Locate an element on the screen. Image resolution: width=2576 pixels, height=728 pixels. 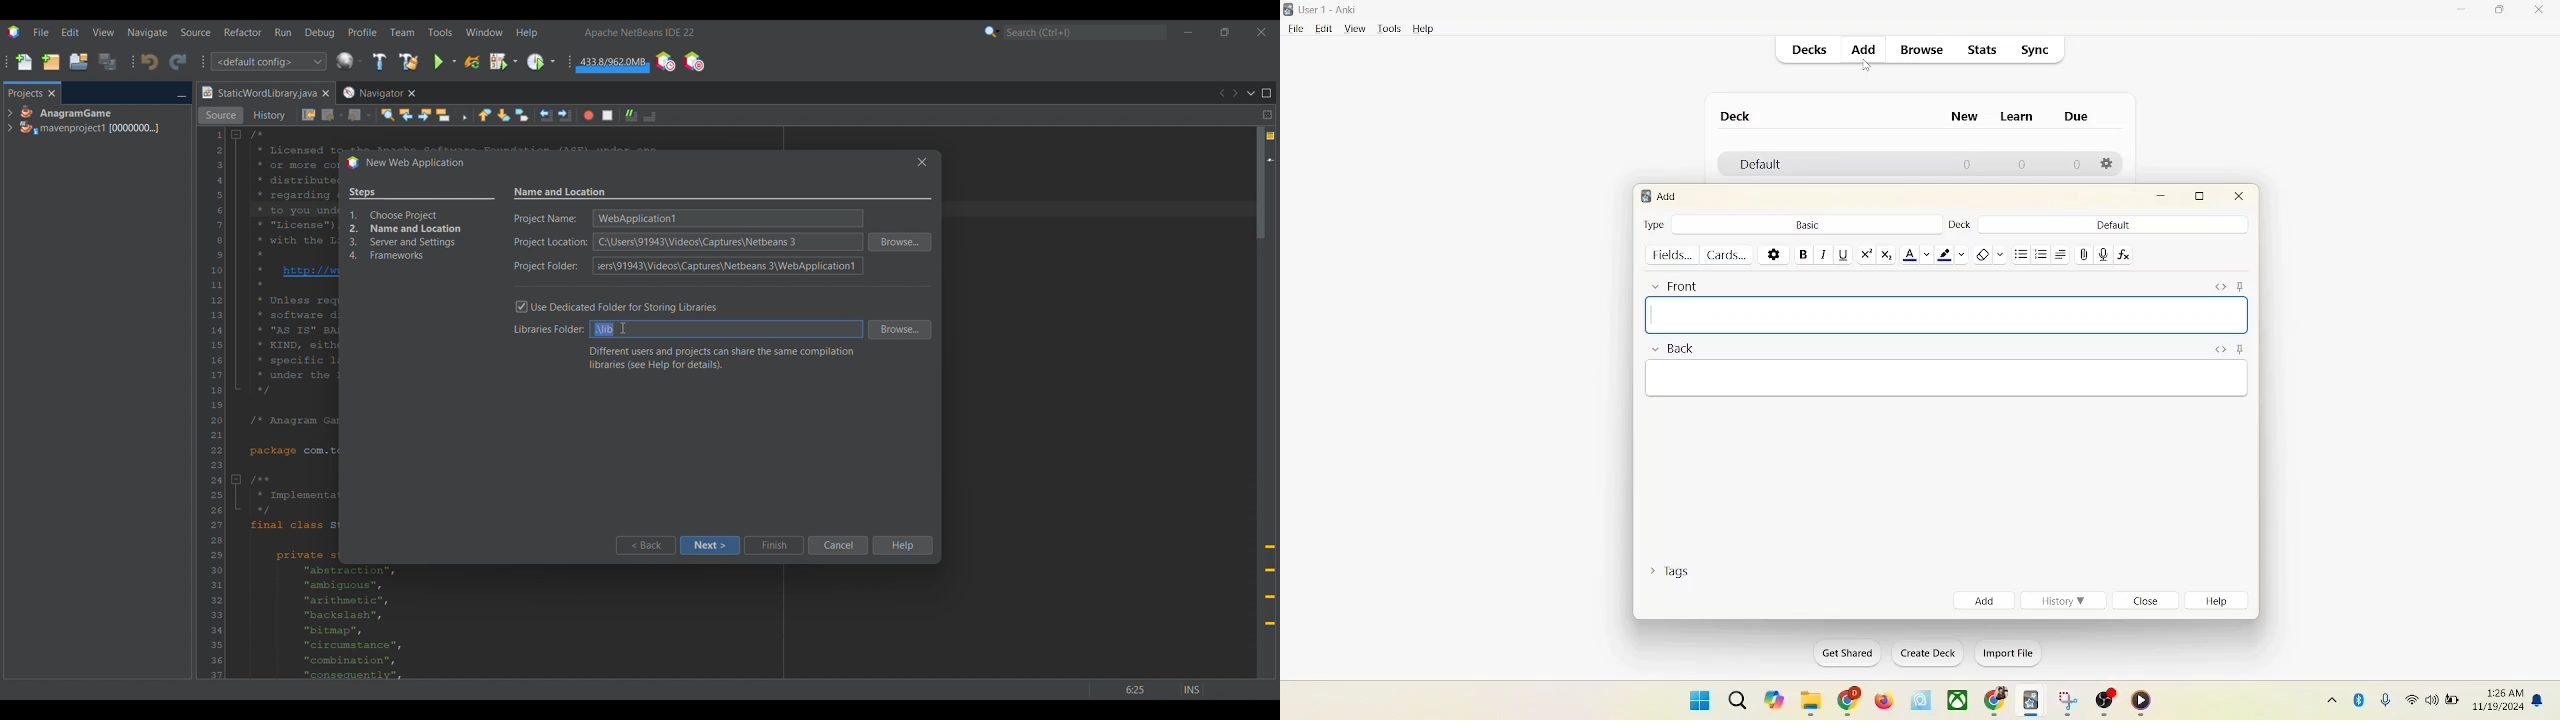
audio is located at coordinates (2104, 254).